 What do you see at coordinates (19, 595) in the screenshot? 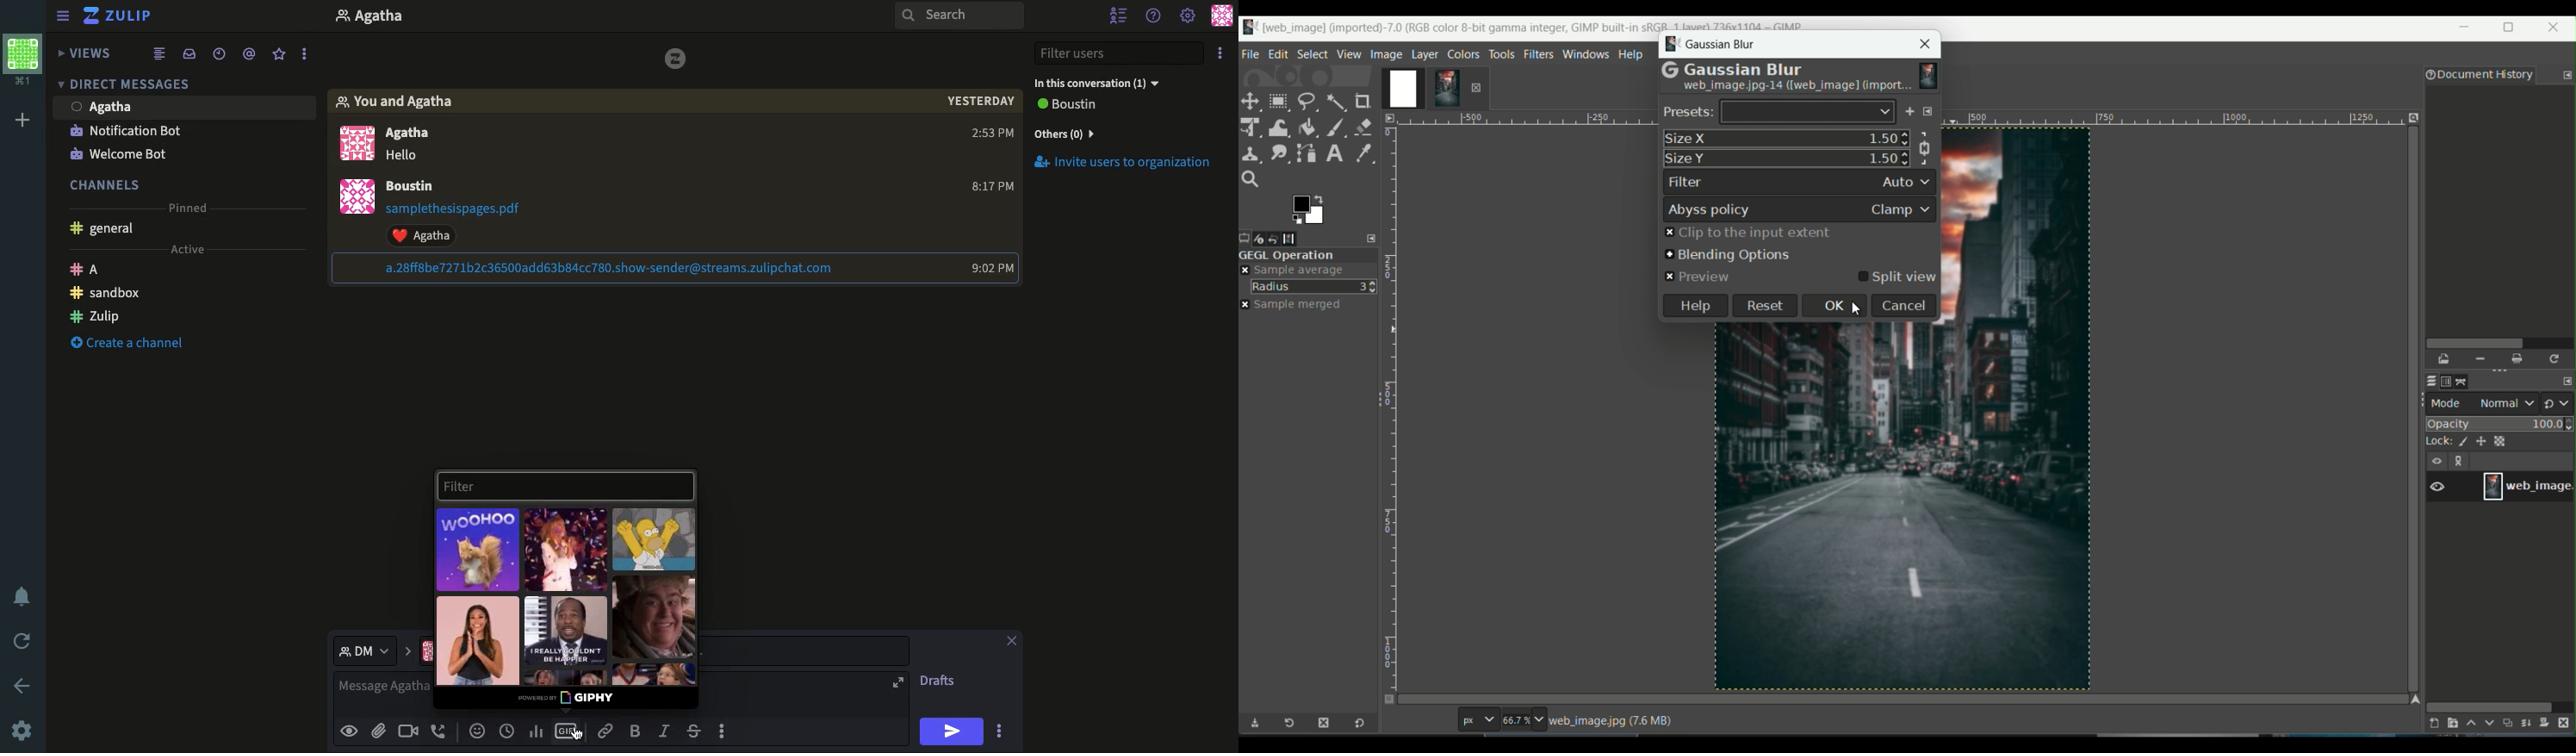
I see `Notification settings` at bounding box center [19, 595].